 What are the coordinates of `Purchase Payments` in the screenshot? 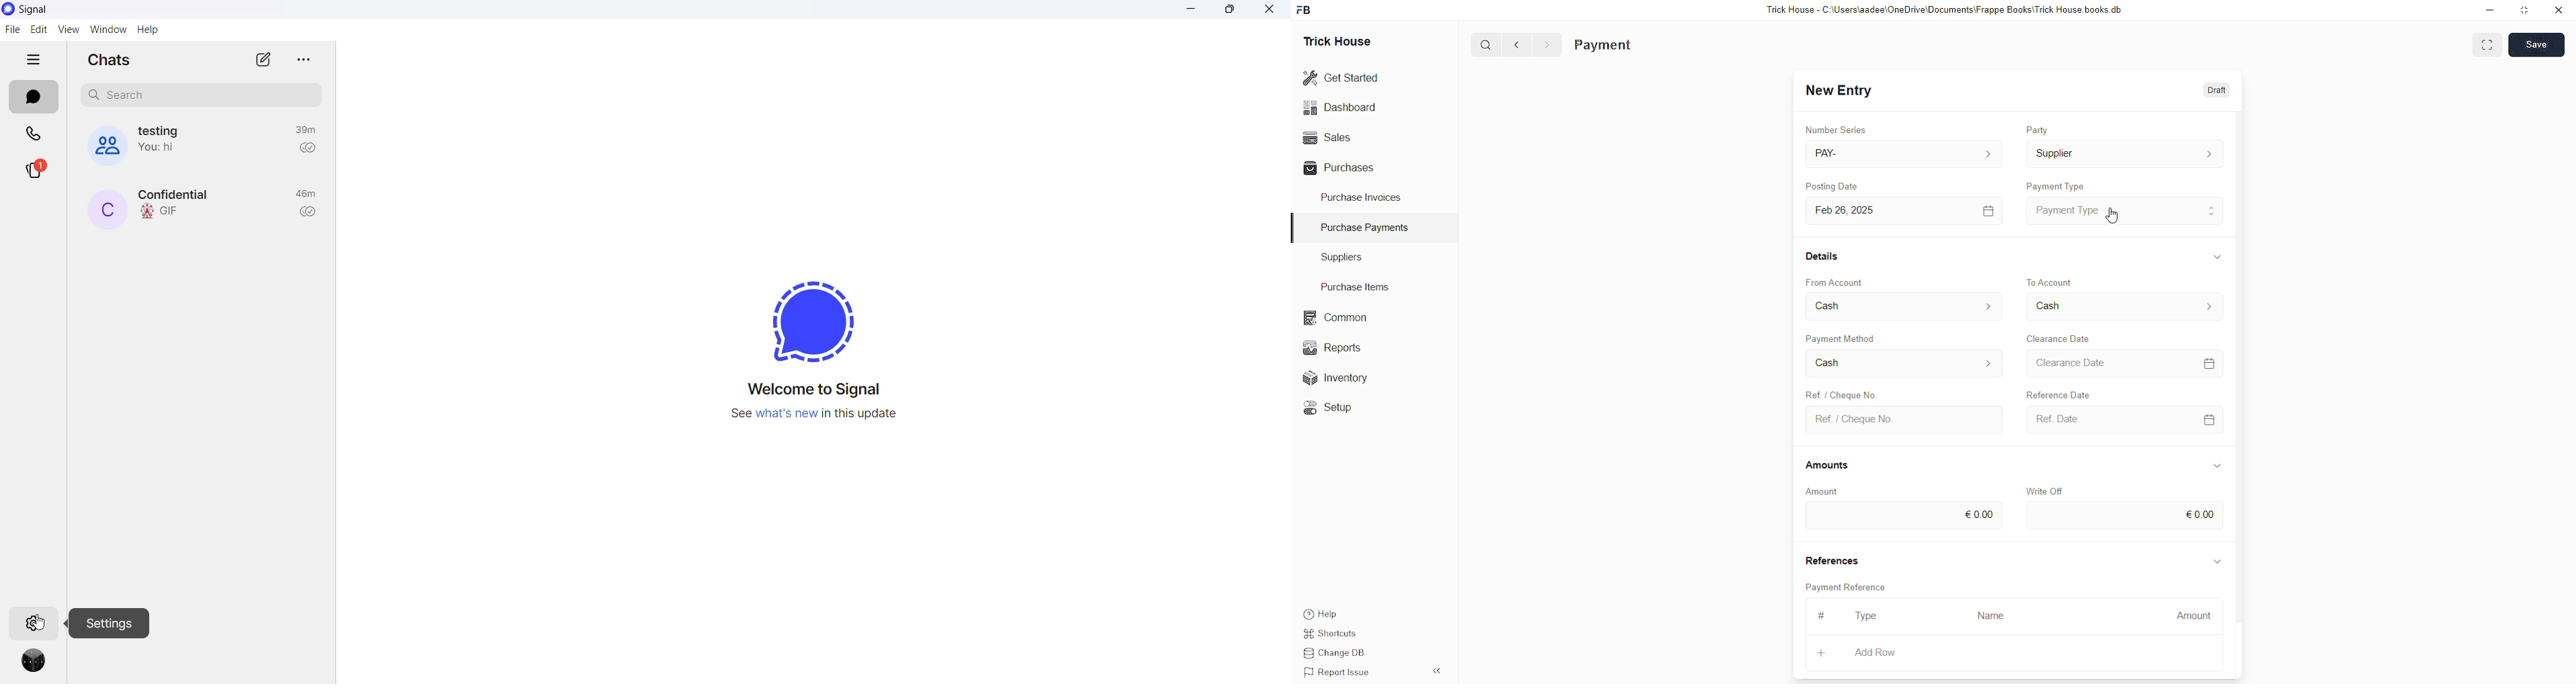 It's located at (1369, 228).